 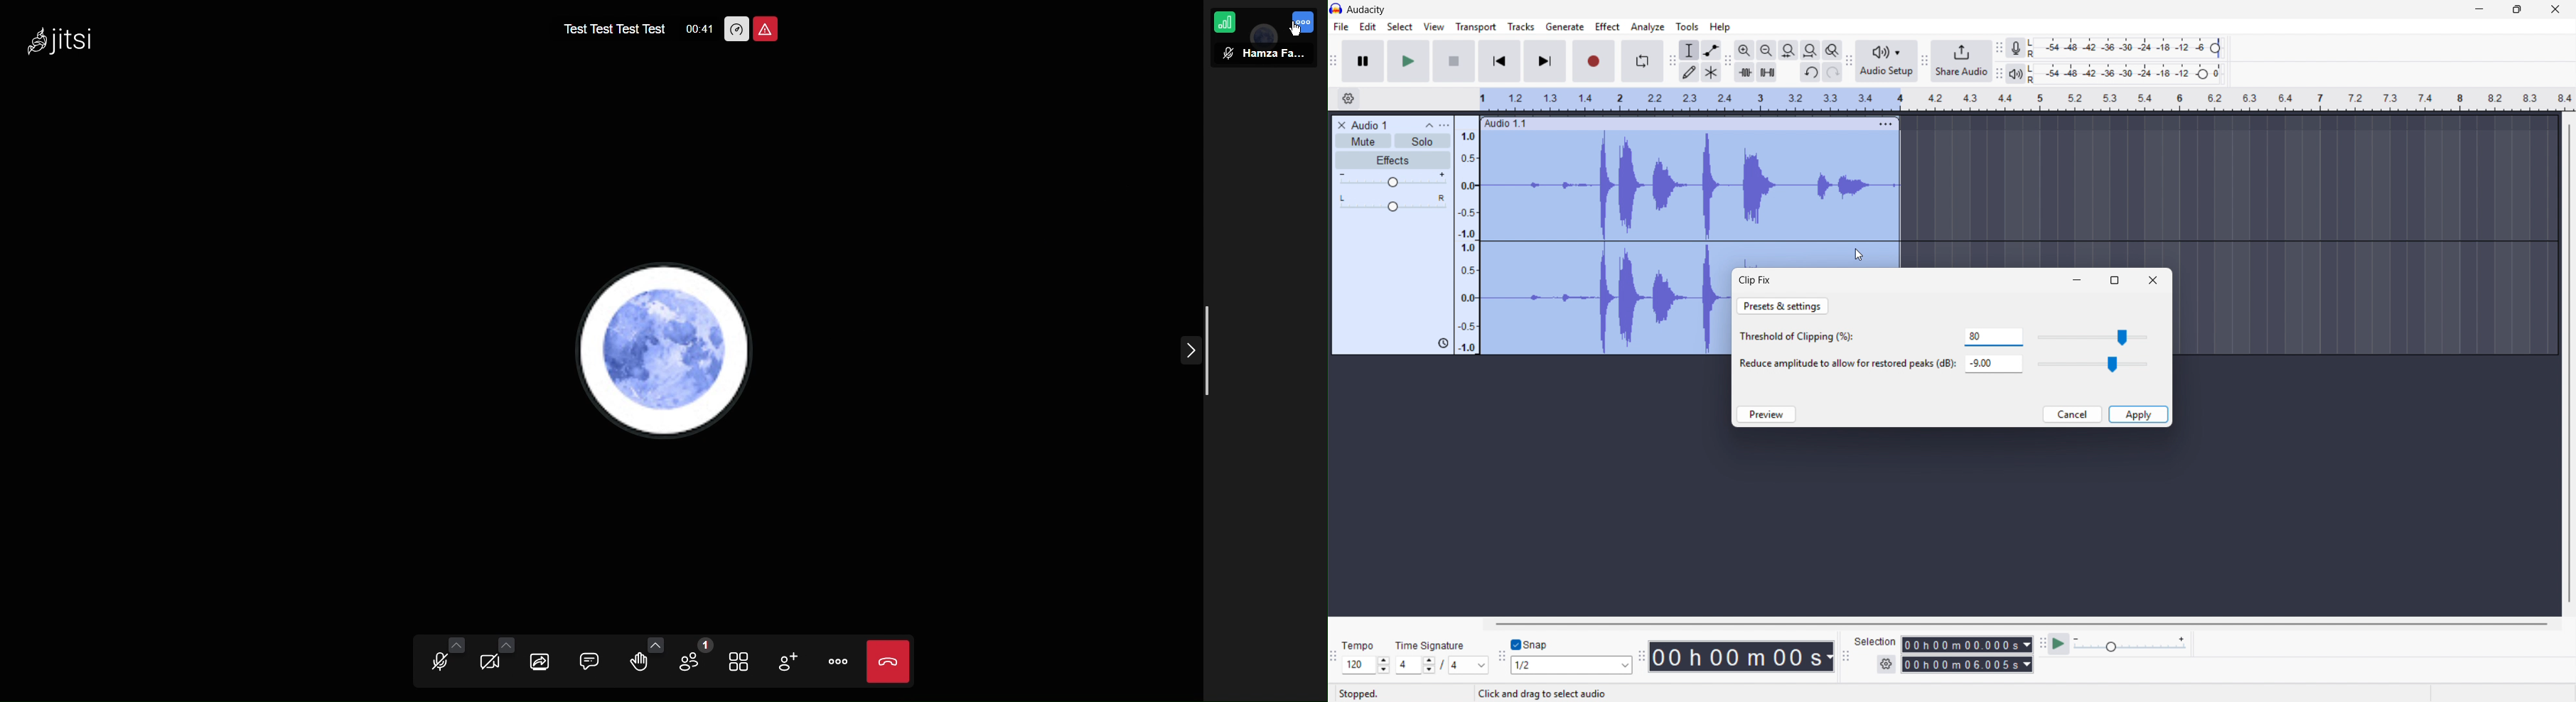 What do you see at coordinates (1999, 73) in the screenshot?
I see `Playback metre toolbar` at bounding box center [1999, 73].